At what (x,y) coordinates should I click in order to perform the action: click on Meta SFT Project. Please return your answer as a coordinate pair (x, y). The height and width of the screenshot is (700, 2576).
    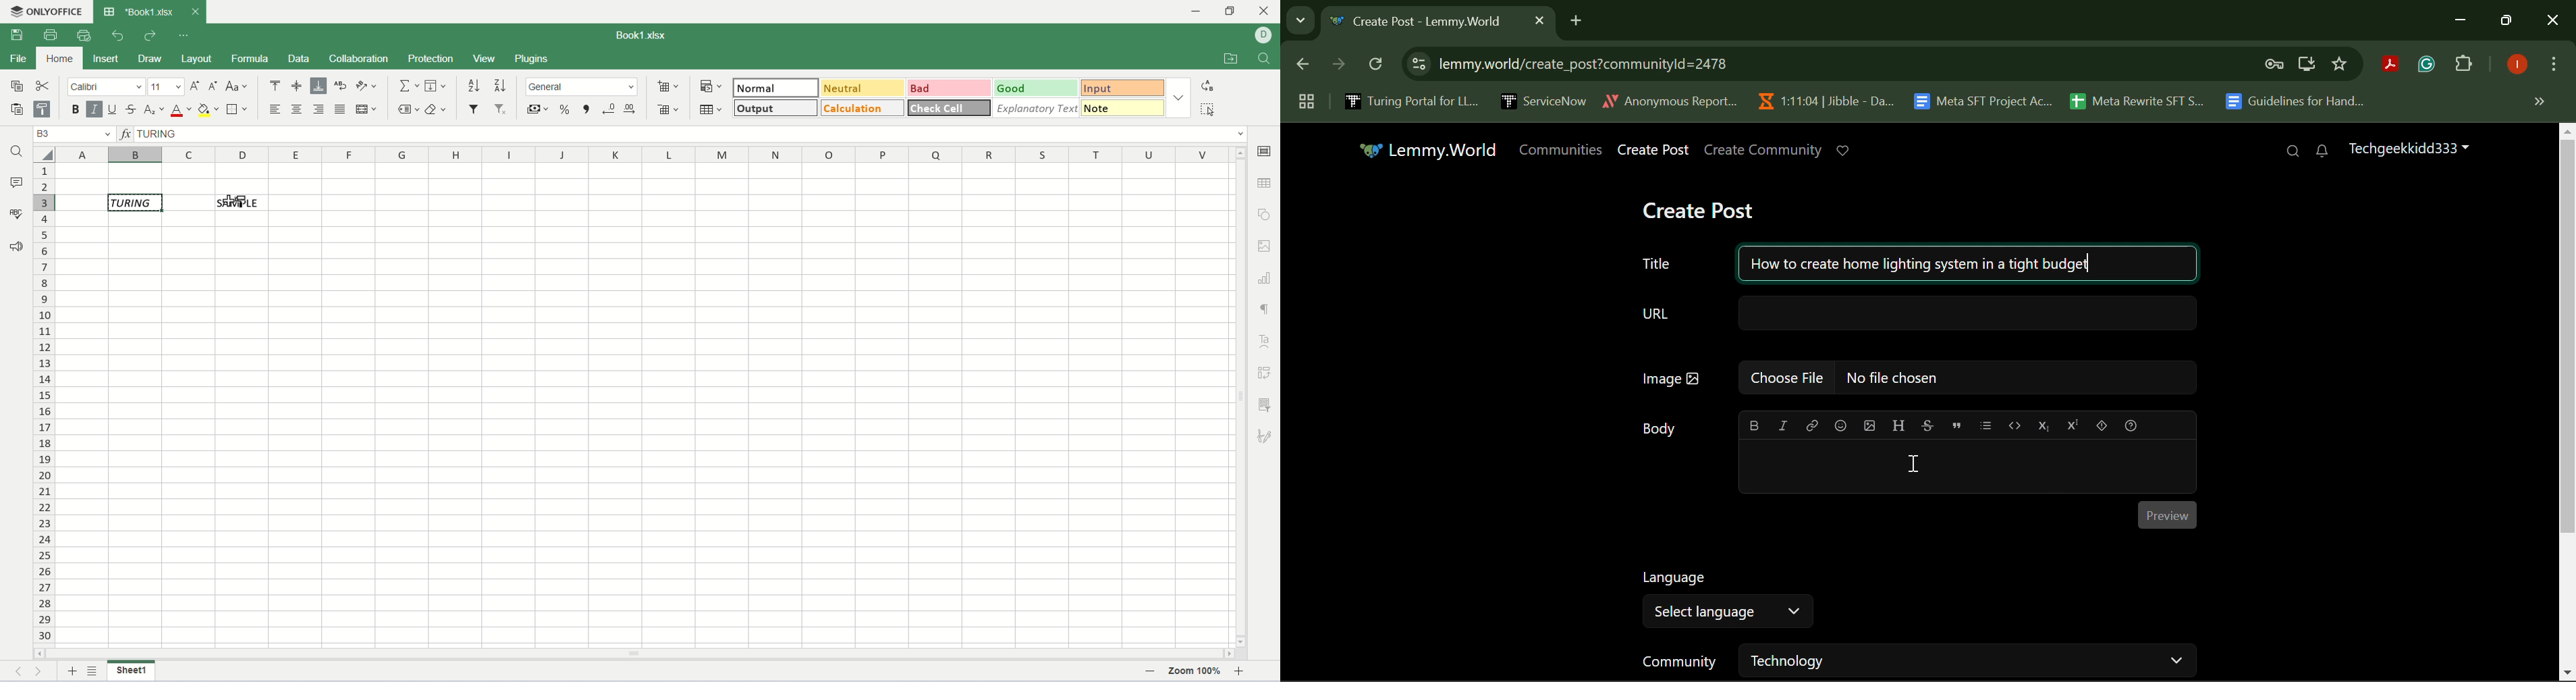
    Looking at the image, I should click on (1985, 100).